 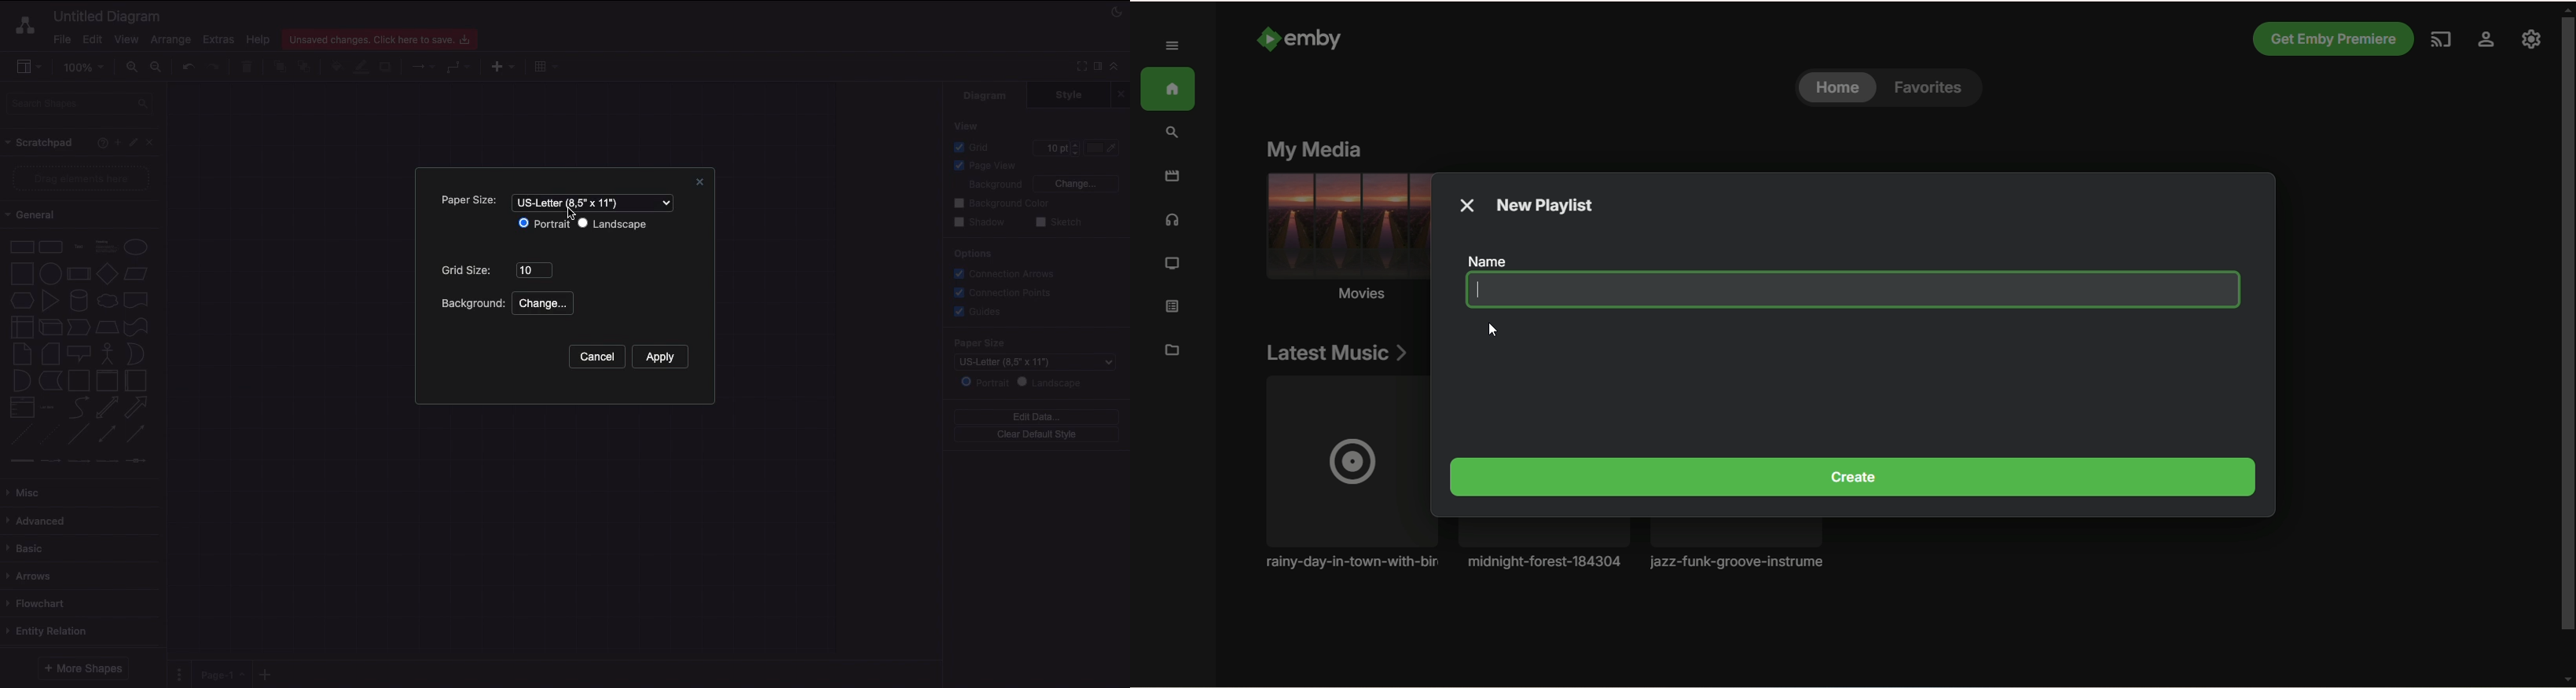 What do you see at coordinates (21, 326) in the screenshot?
I see `Internal storage` at bounding box center [21, 326].